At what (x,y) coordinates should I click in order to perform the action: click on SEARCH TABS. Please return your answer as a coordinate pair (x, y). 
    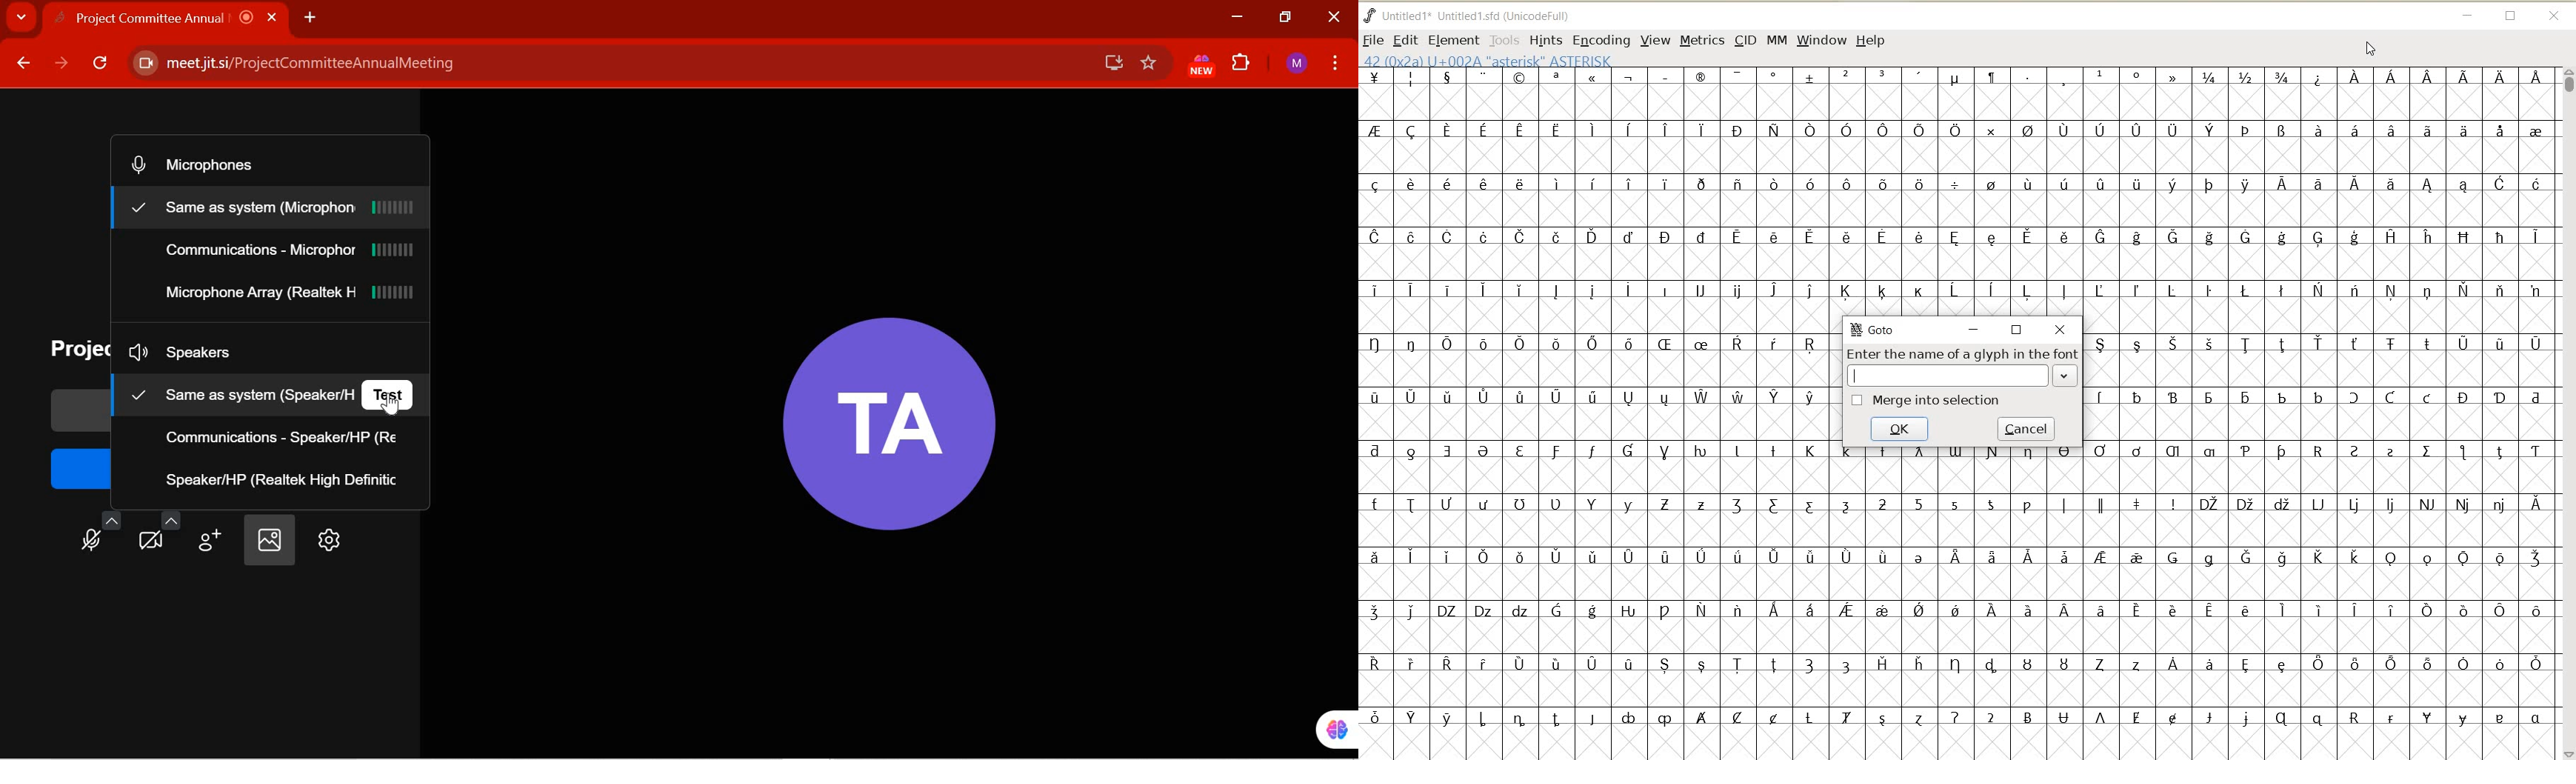
    Looking at the image, I should click on (21, 19).